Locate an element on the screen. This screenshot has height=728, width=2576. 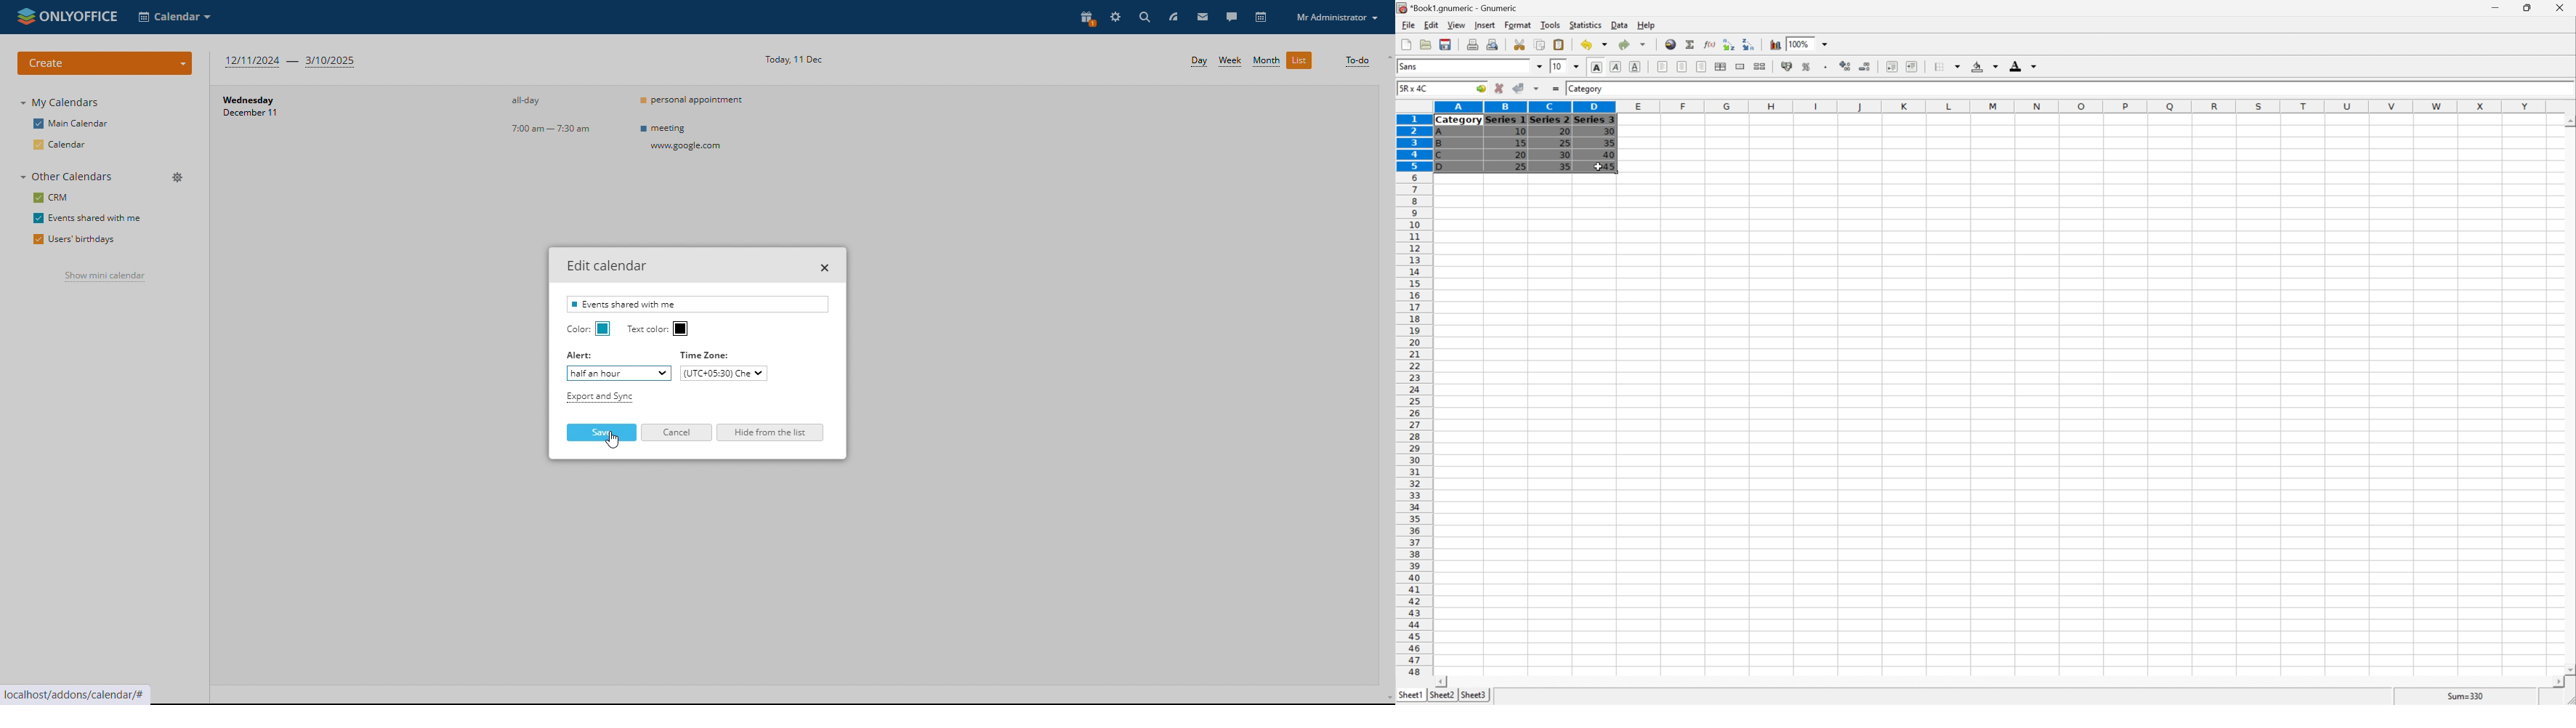
10 is located at coordinates (1520, 132).